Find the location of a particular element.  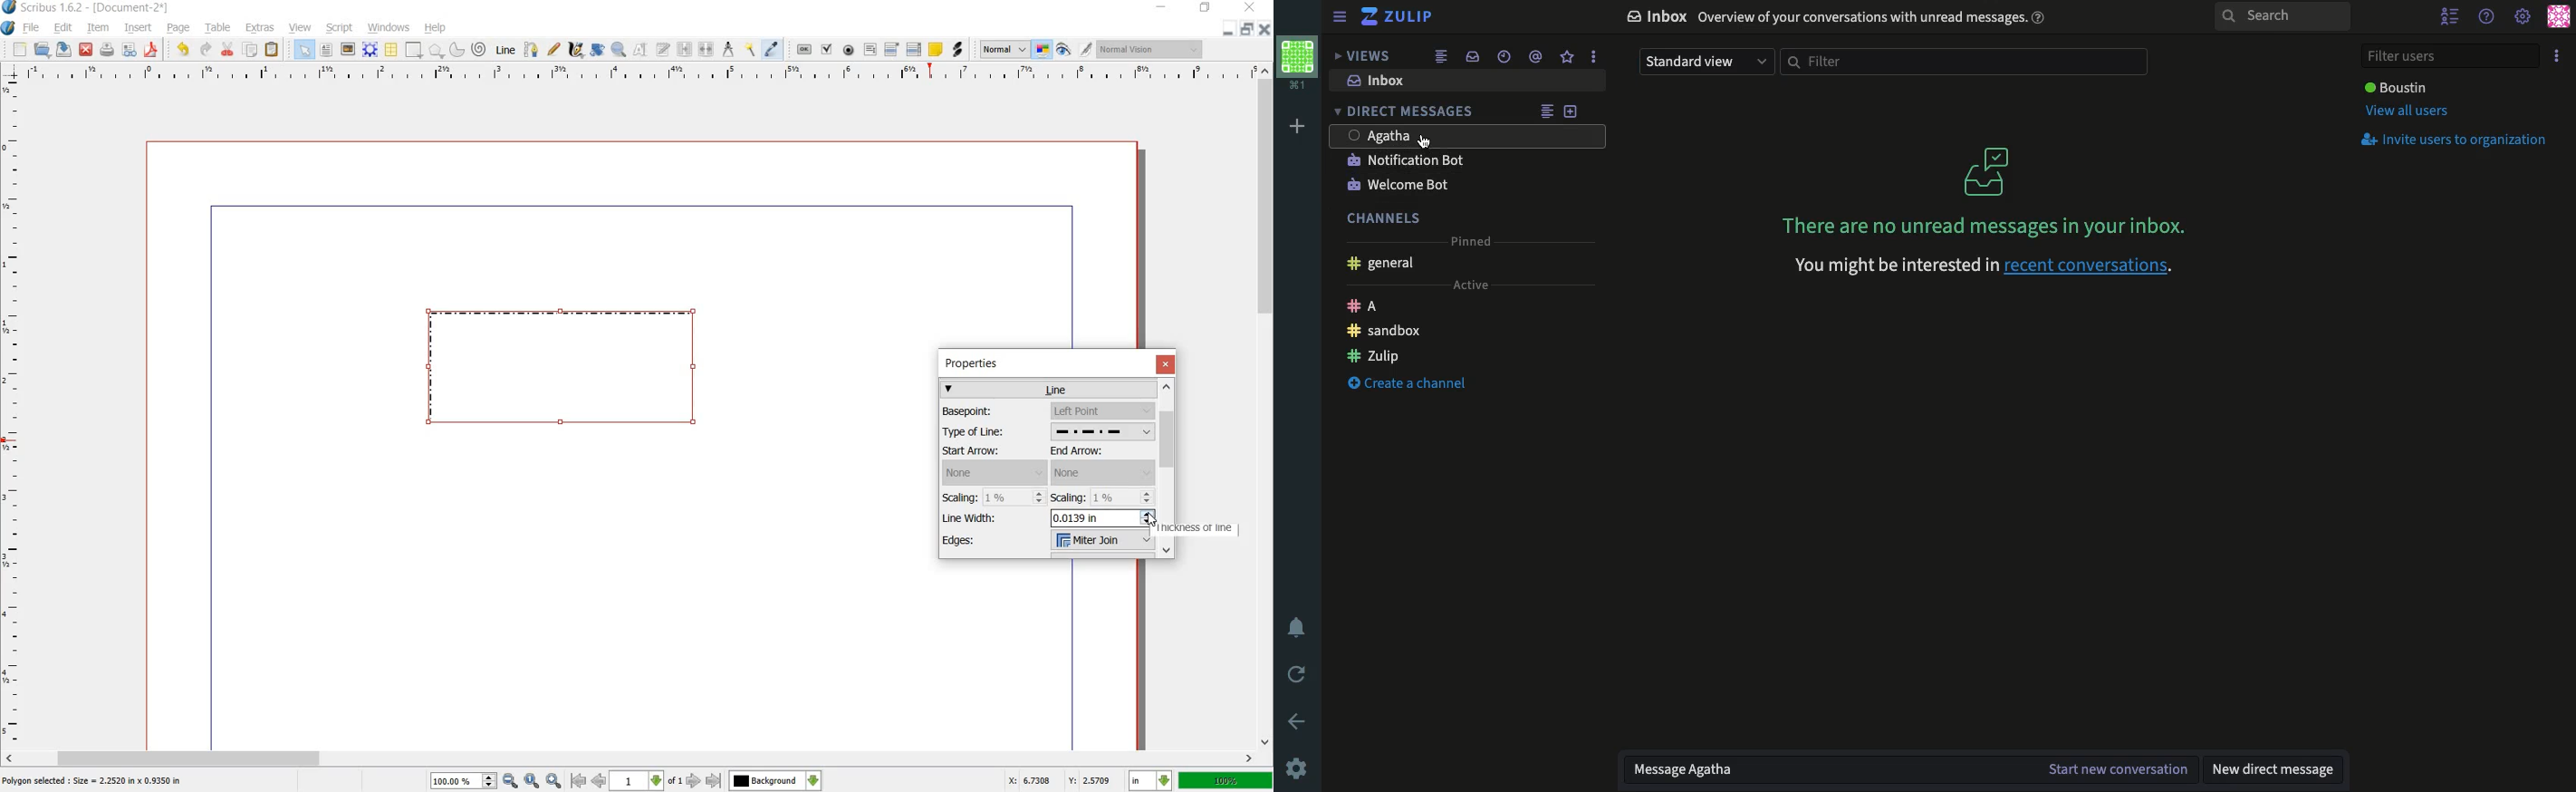

DMs is located at coordinates (1406, 110).